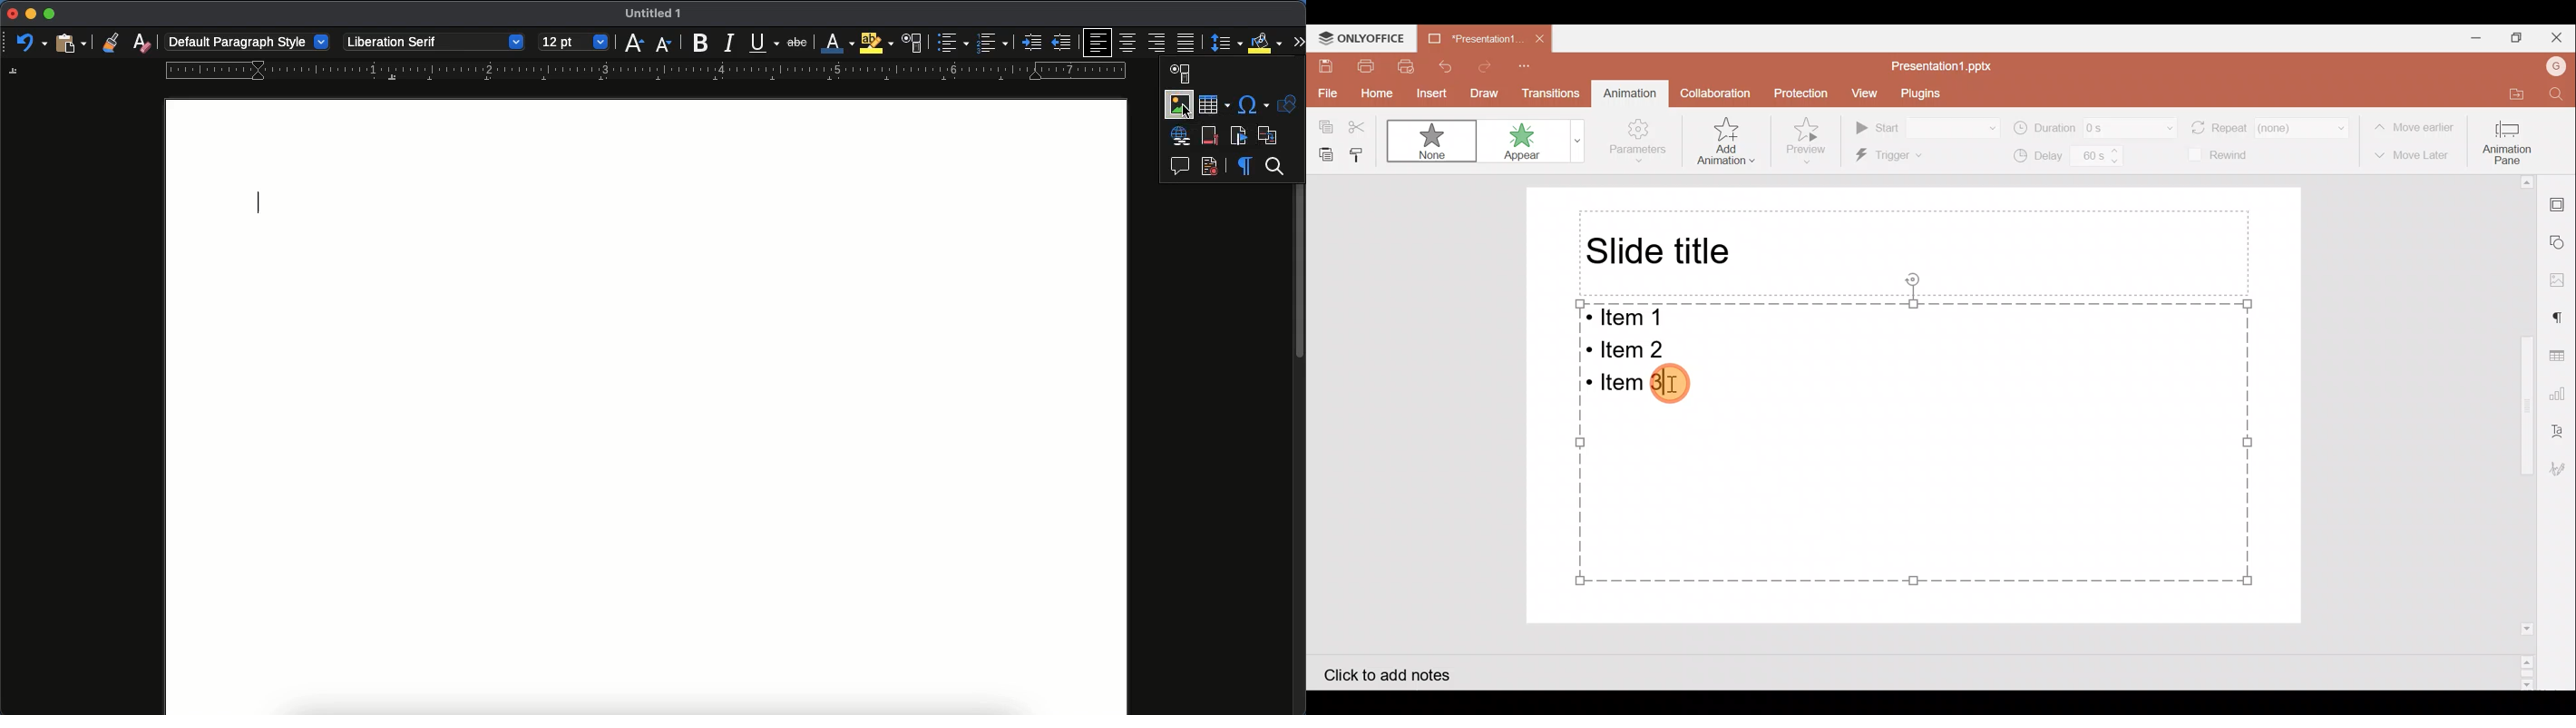 Image resolution: width=2576 pixels, height=728 pixels. What do you see at coordinates (2010, 397) in the screenshot?
I see `Presentation slide` at bounding box center [2010, 397].